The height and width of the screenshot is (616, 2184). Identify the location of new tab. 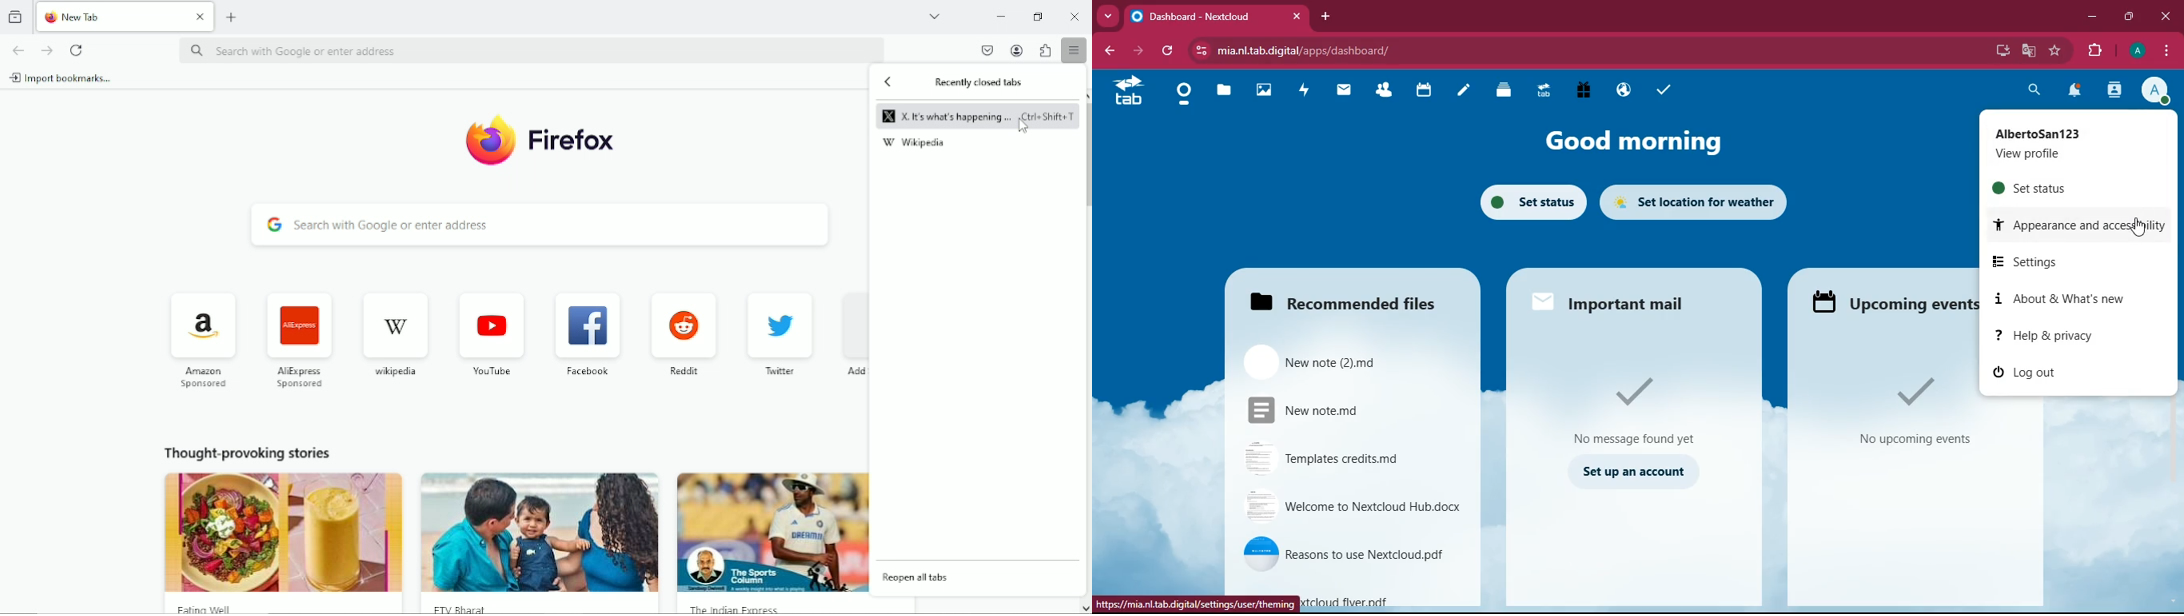
(234, 16).